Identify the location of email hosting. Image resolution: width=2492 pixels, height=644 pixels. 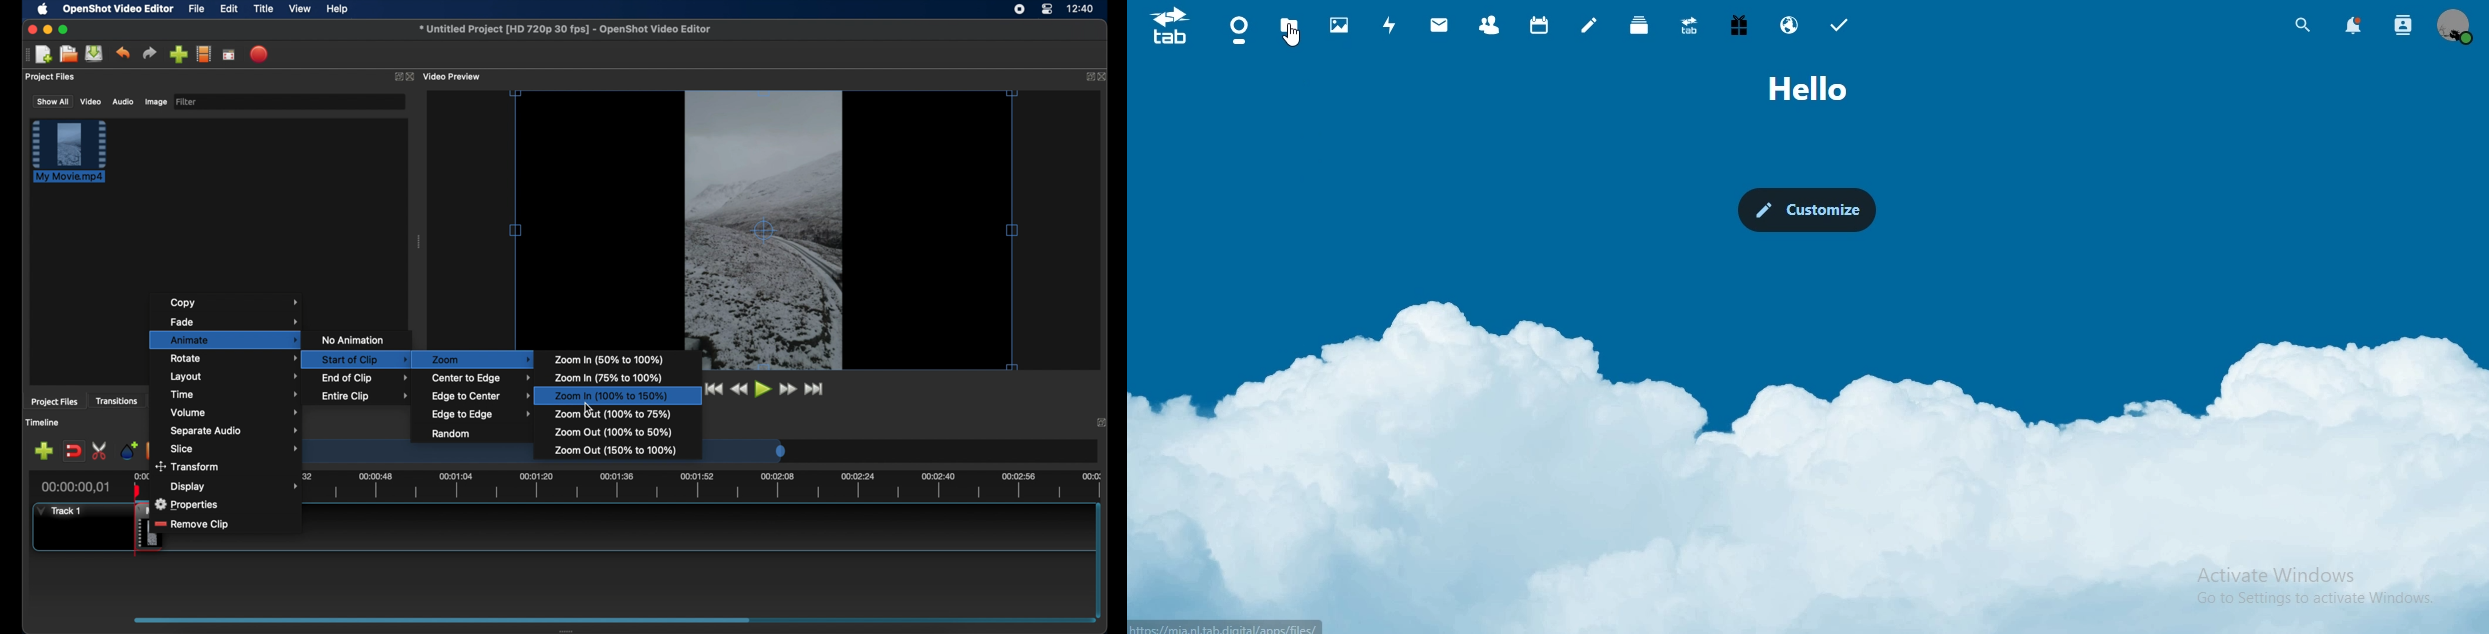
(1791, 27).